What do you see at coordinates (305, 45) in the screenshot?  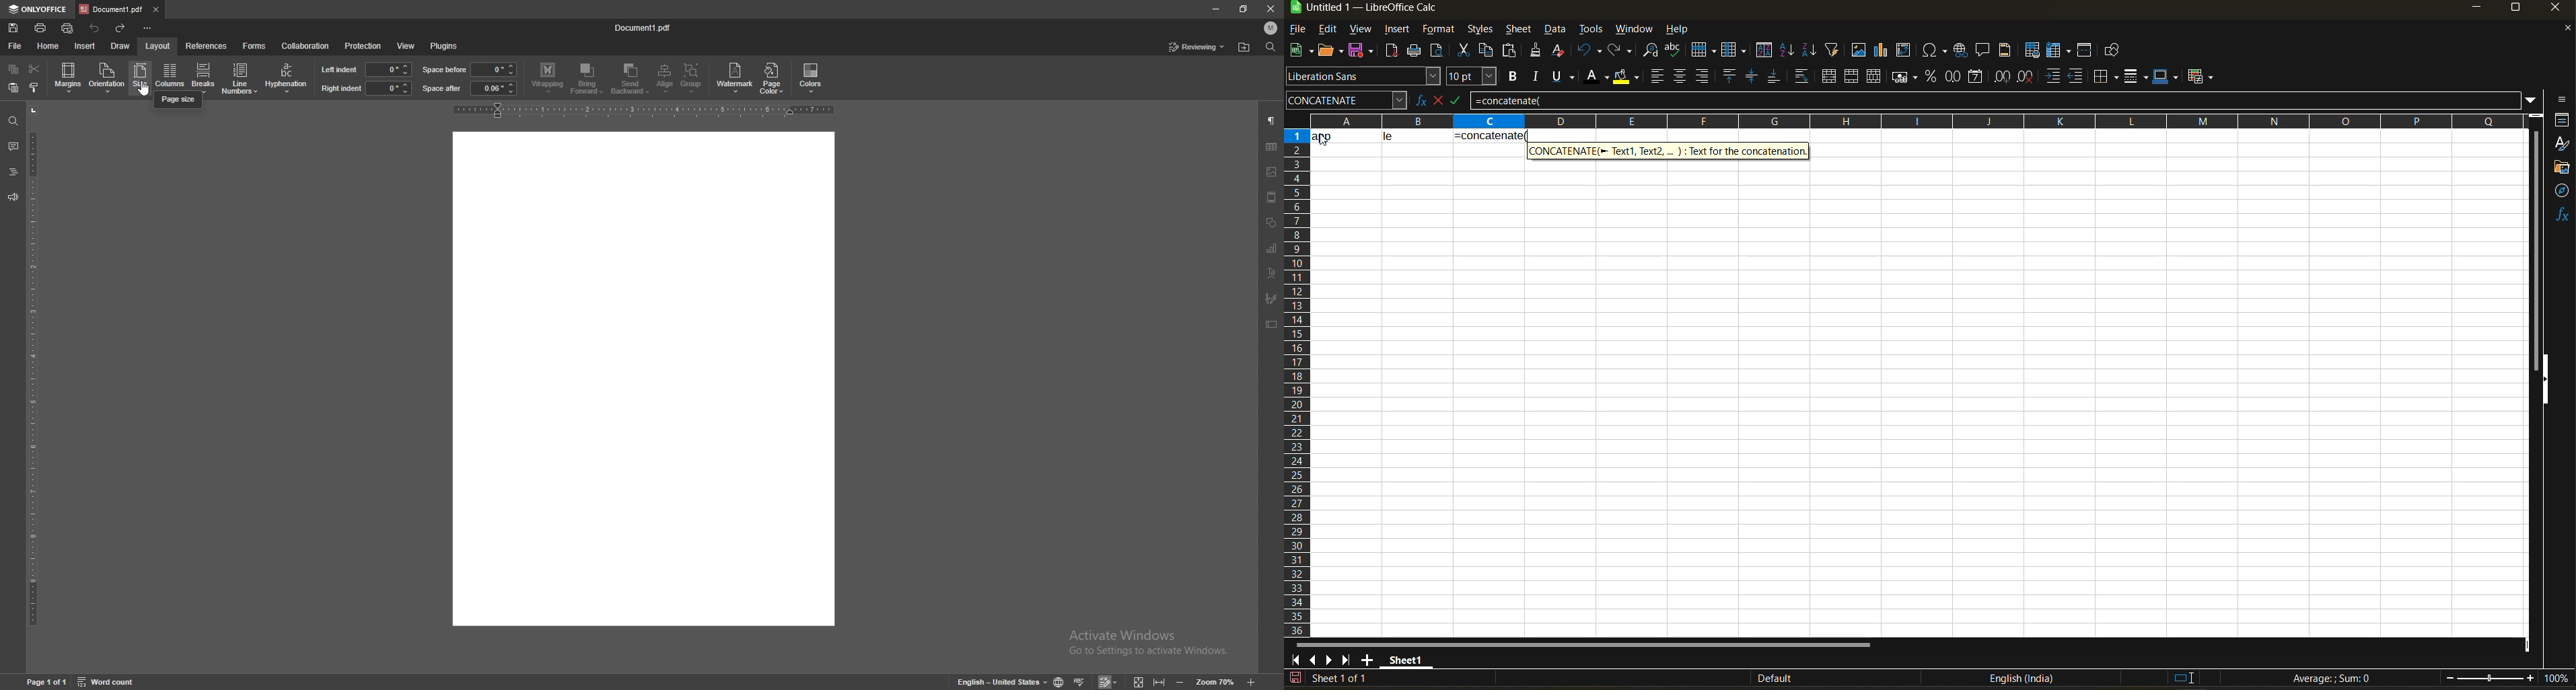 I see `collaboration` at bounding box center [305, 45].